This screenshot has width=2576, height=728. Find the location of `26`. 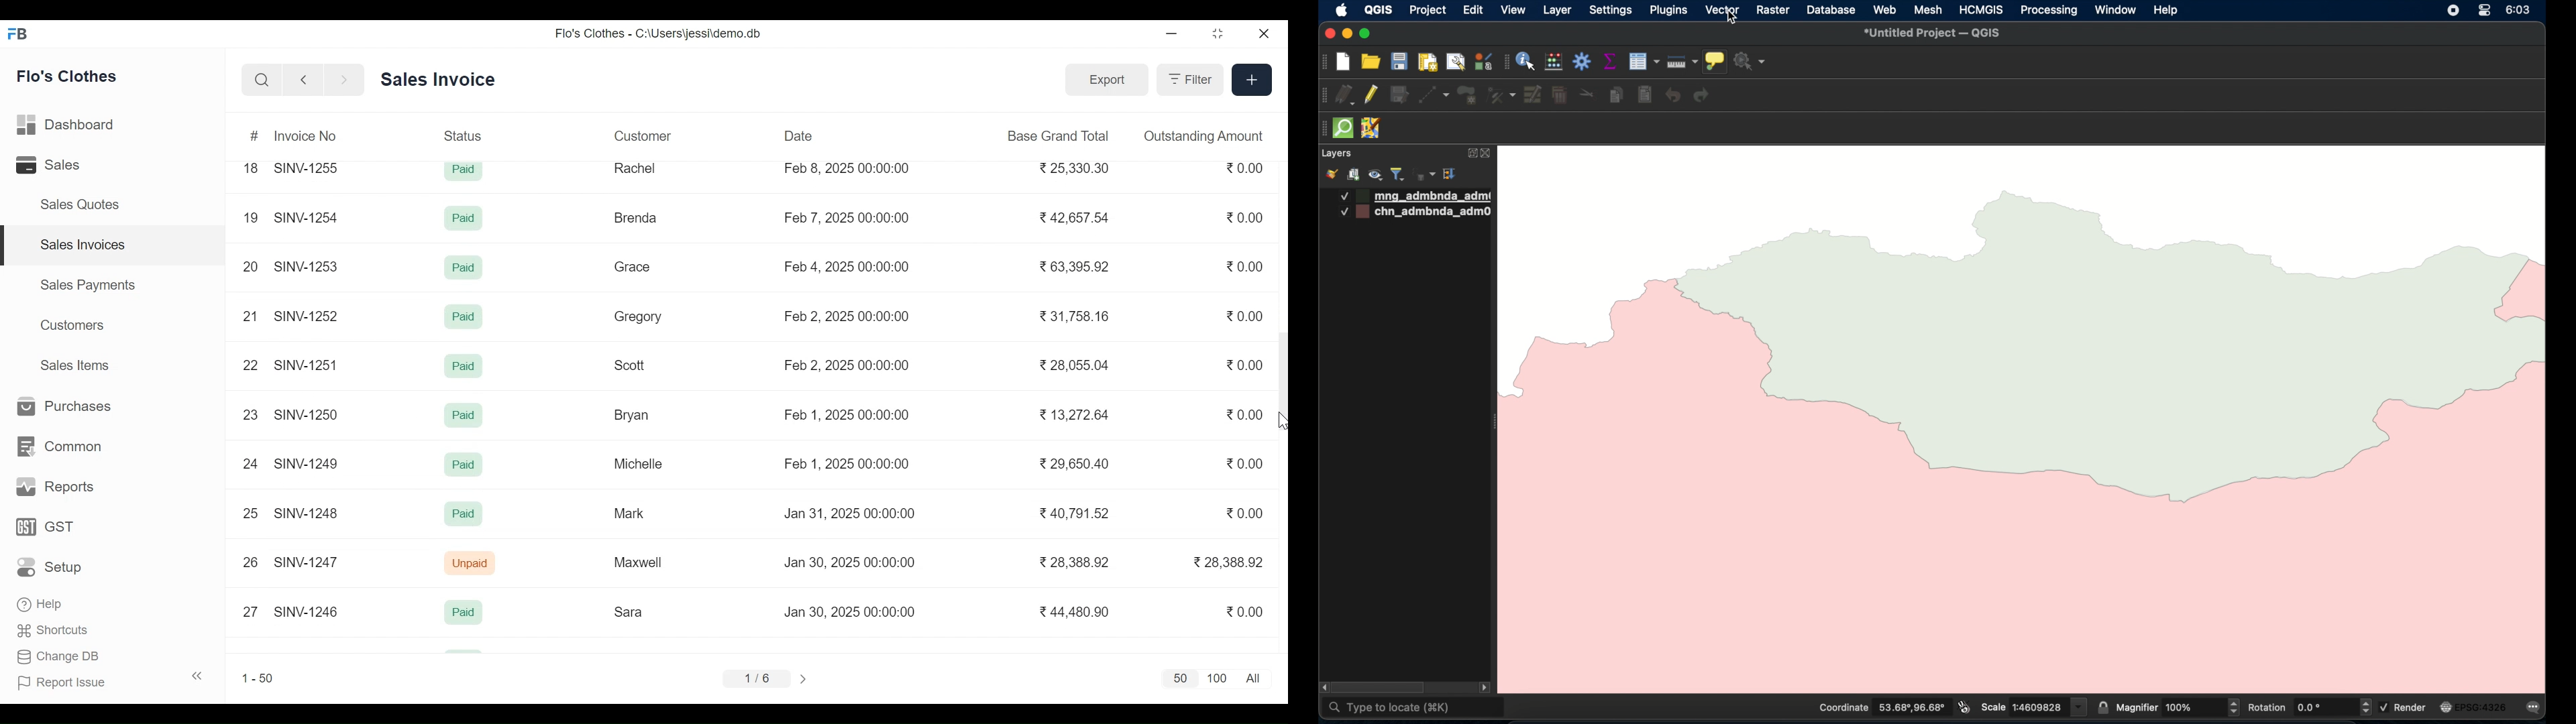

26 is located at coordinates (251, 562).